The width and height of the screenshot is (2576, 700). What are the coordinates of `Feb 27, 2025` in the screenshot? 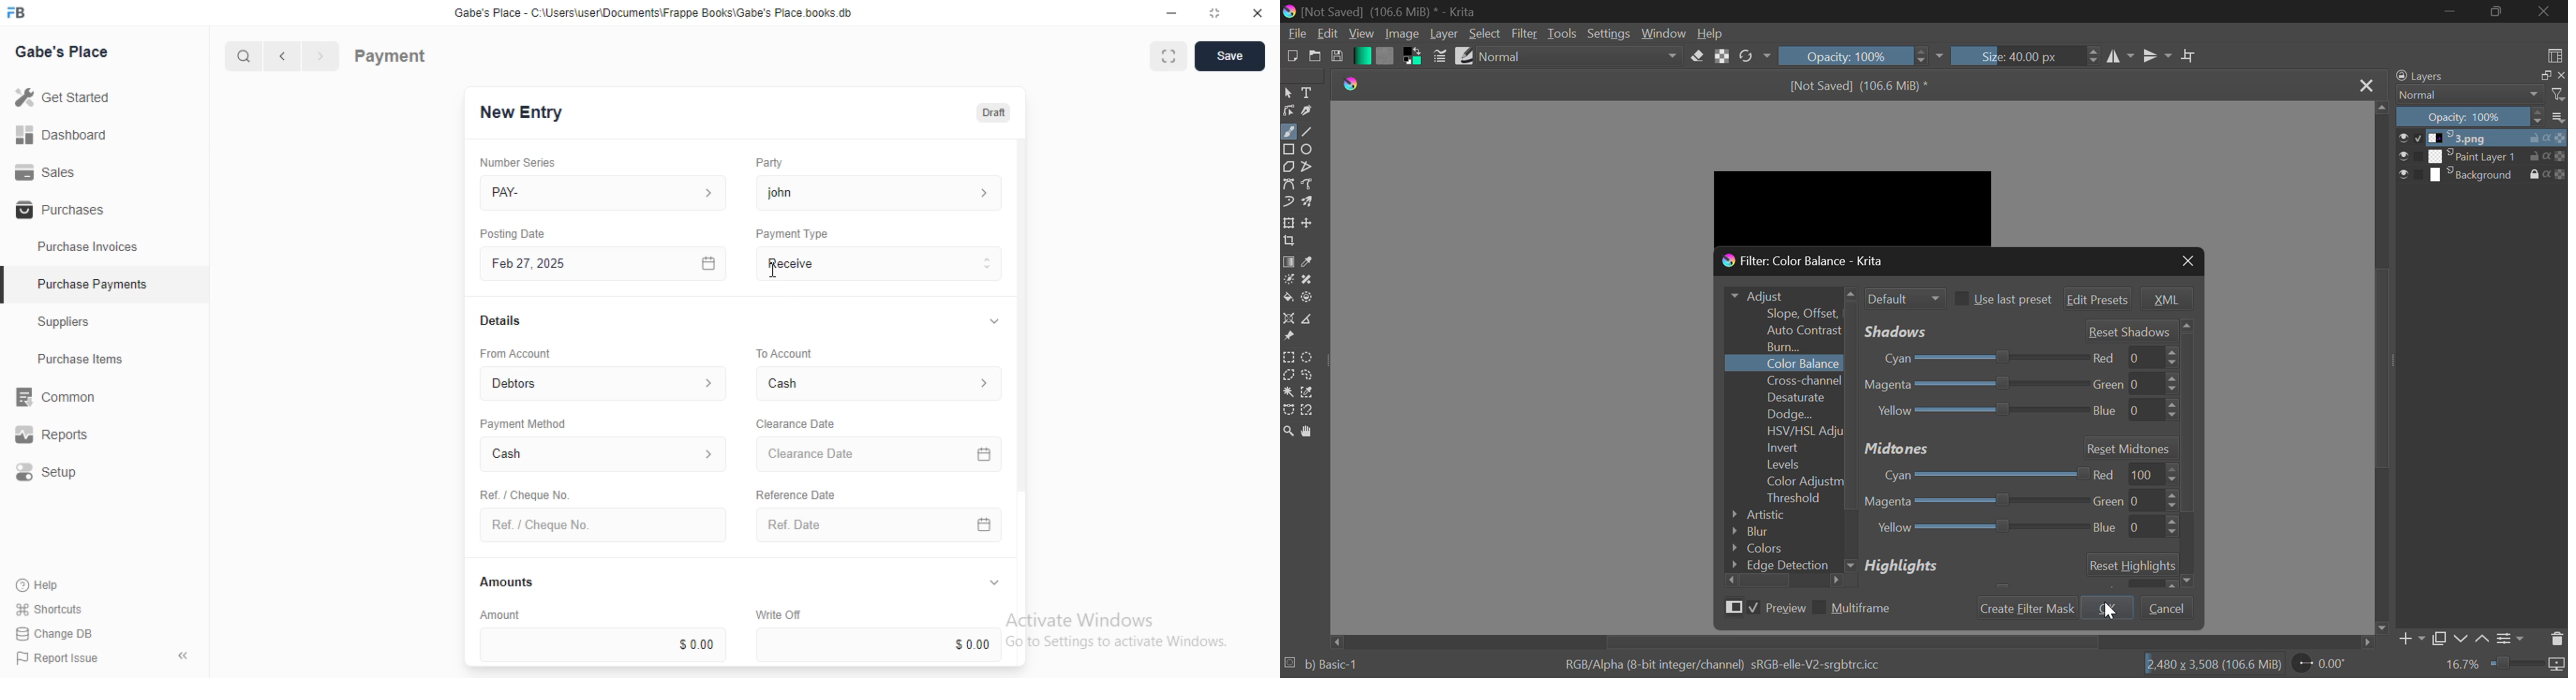 It's located at (606, 264).